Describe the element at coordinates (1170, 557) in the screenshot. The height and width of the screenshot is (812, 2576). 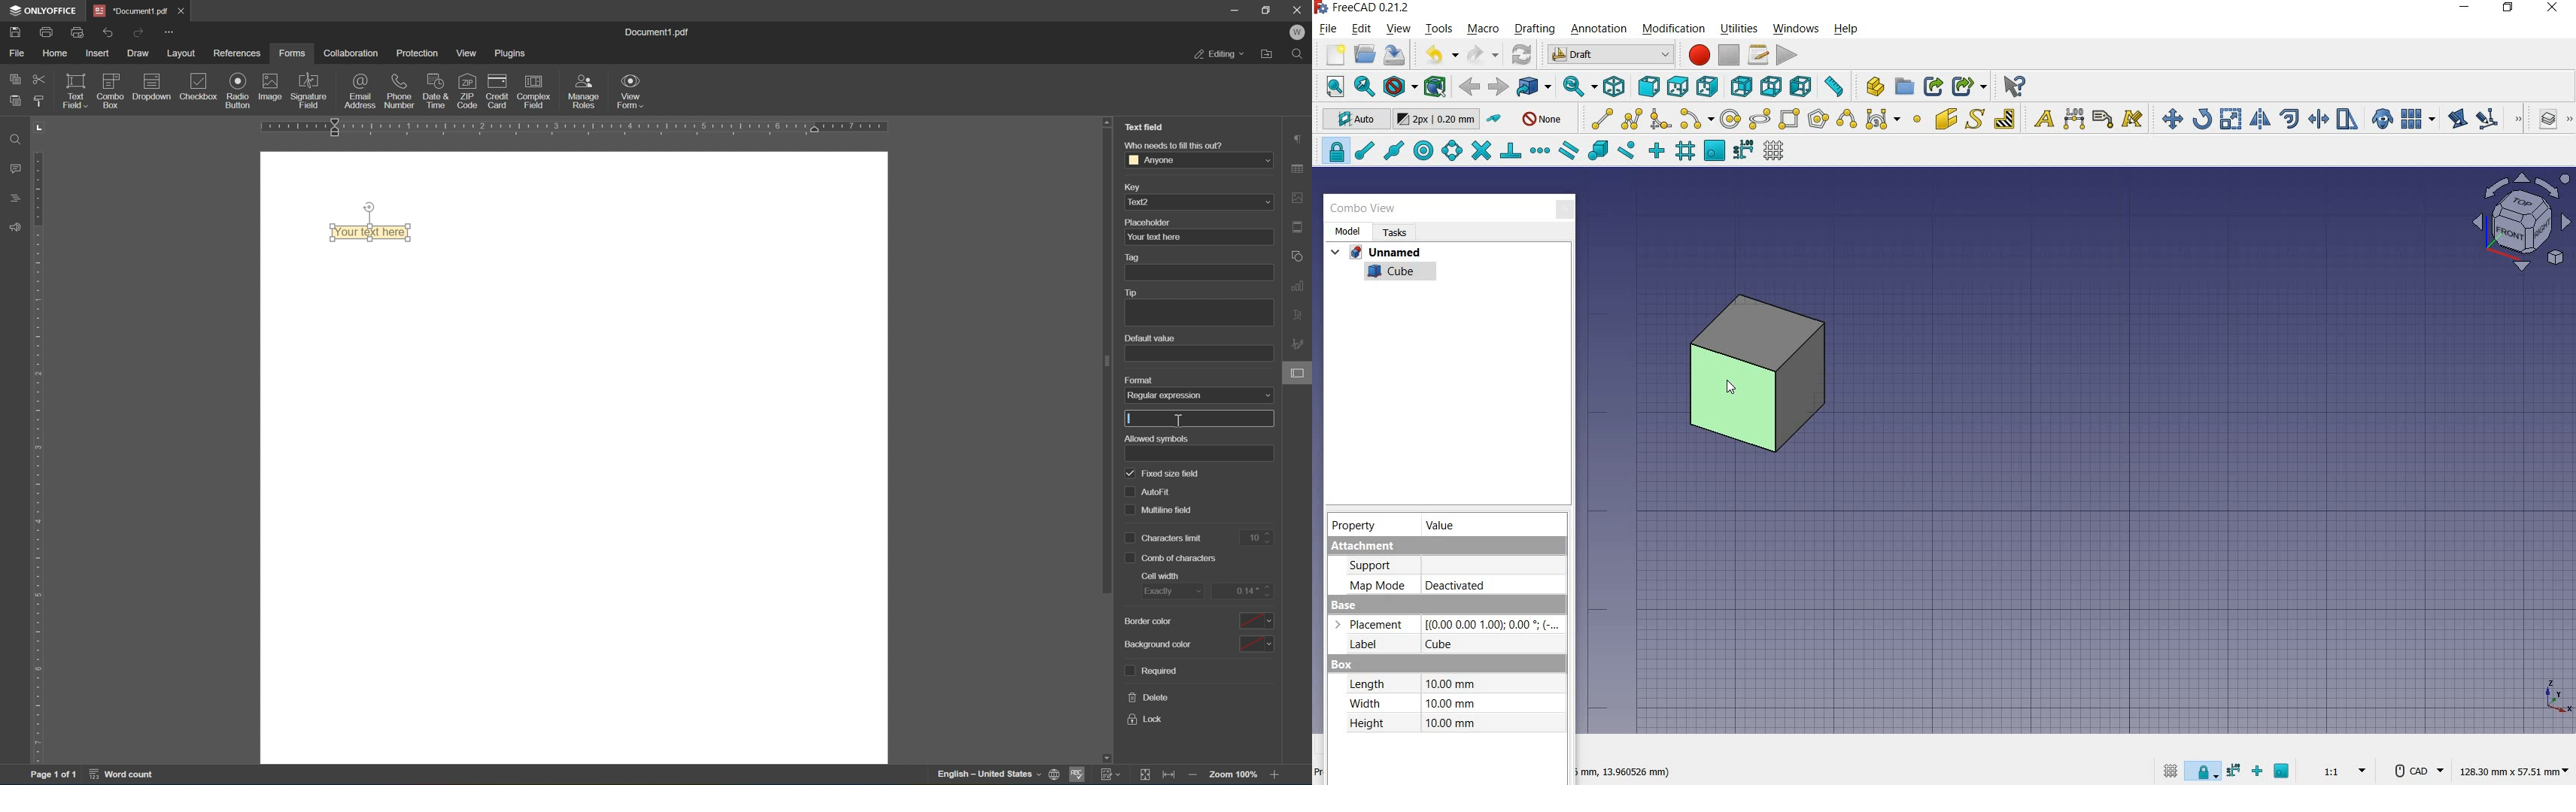
I see `comb of characters` at that location.